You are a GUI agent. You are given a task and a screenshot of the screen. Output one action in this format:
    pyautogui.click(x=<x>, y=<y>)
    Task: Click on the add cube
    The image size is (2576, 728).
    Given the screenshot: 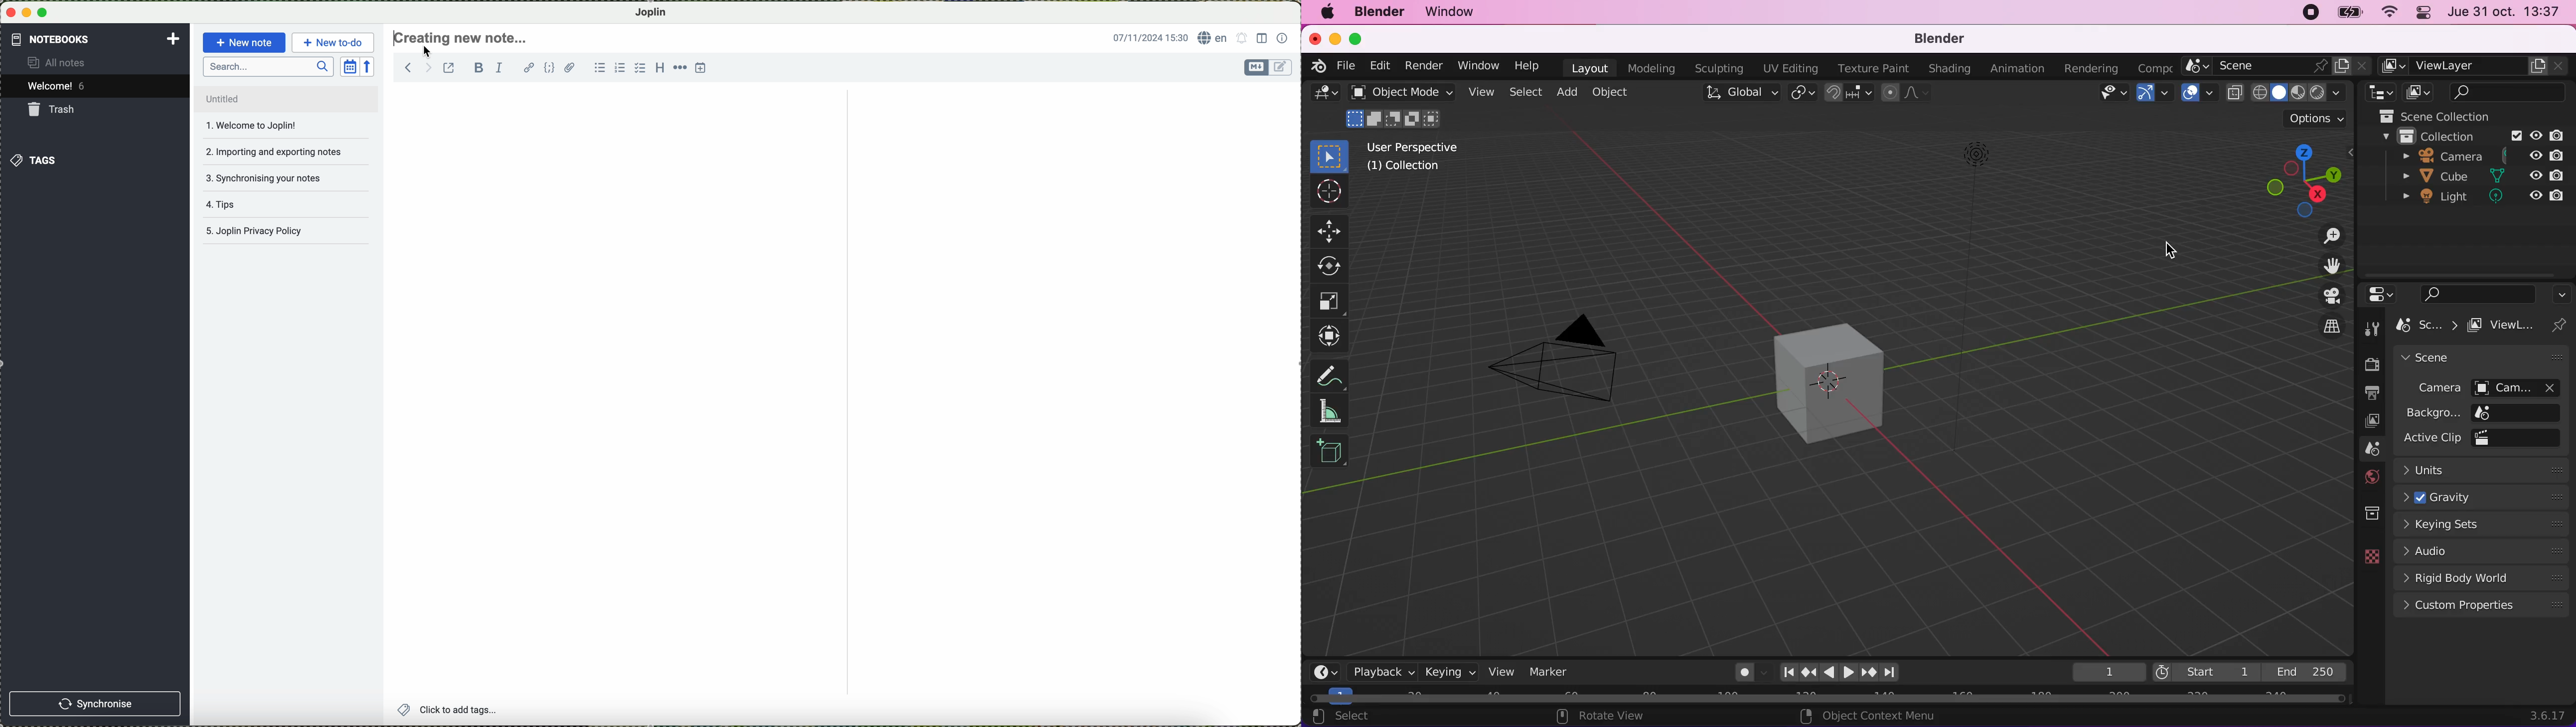 What is the action you would take?
    pyautogui.click(x=1331, y=456)
    